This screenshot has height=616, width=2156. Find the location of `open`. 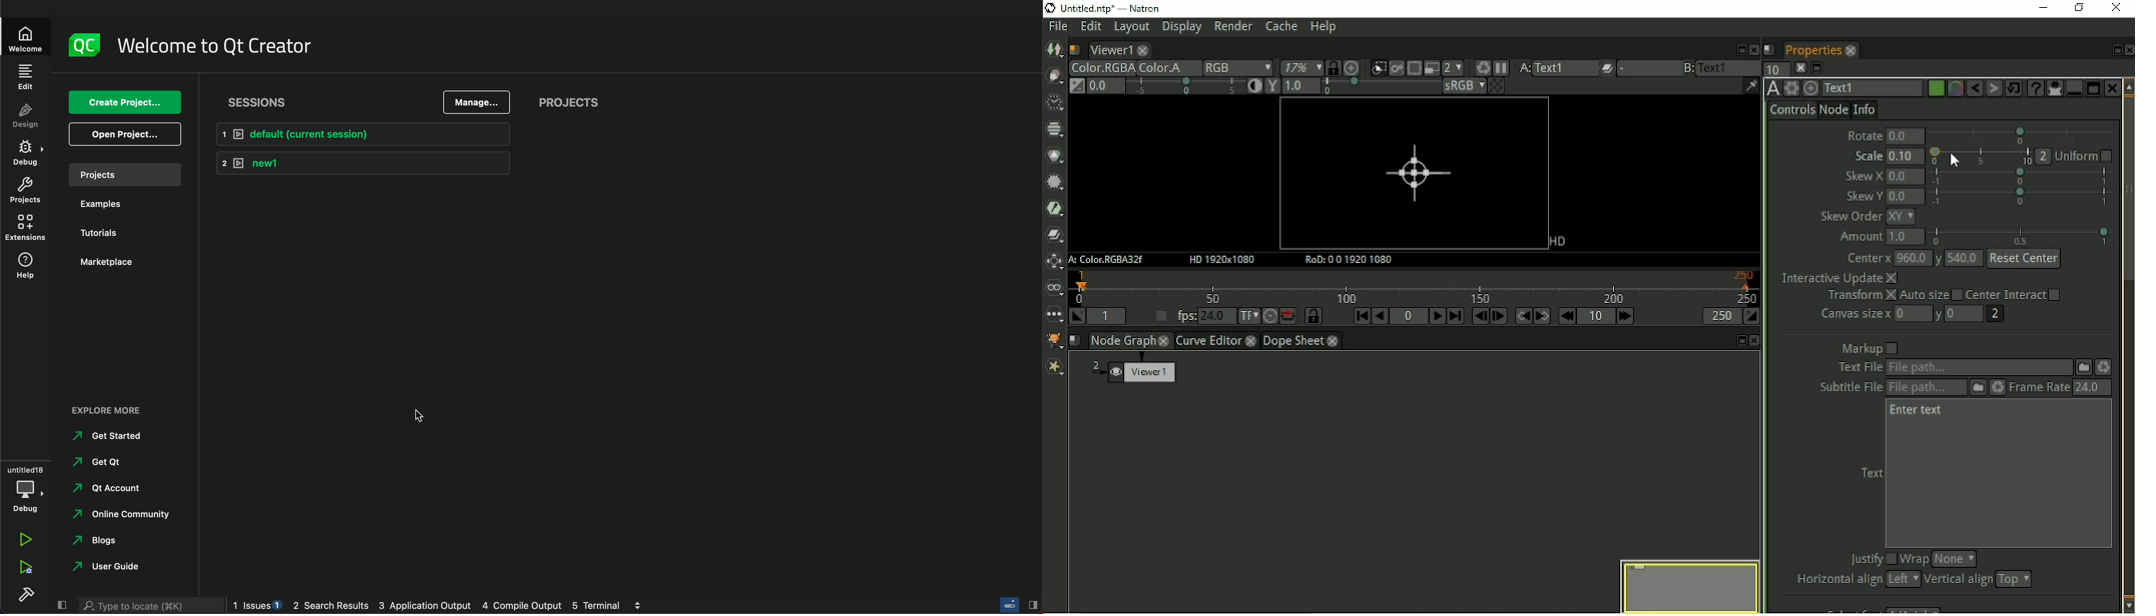

open is located at coordinates (126, 133).